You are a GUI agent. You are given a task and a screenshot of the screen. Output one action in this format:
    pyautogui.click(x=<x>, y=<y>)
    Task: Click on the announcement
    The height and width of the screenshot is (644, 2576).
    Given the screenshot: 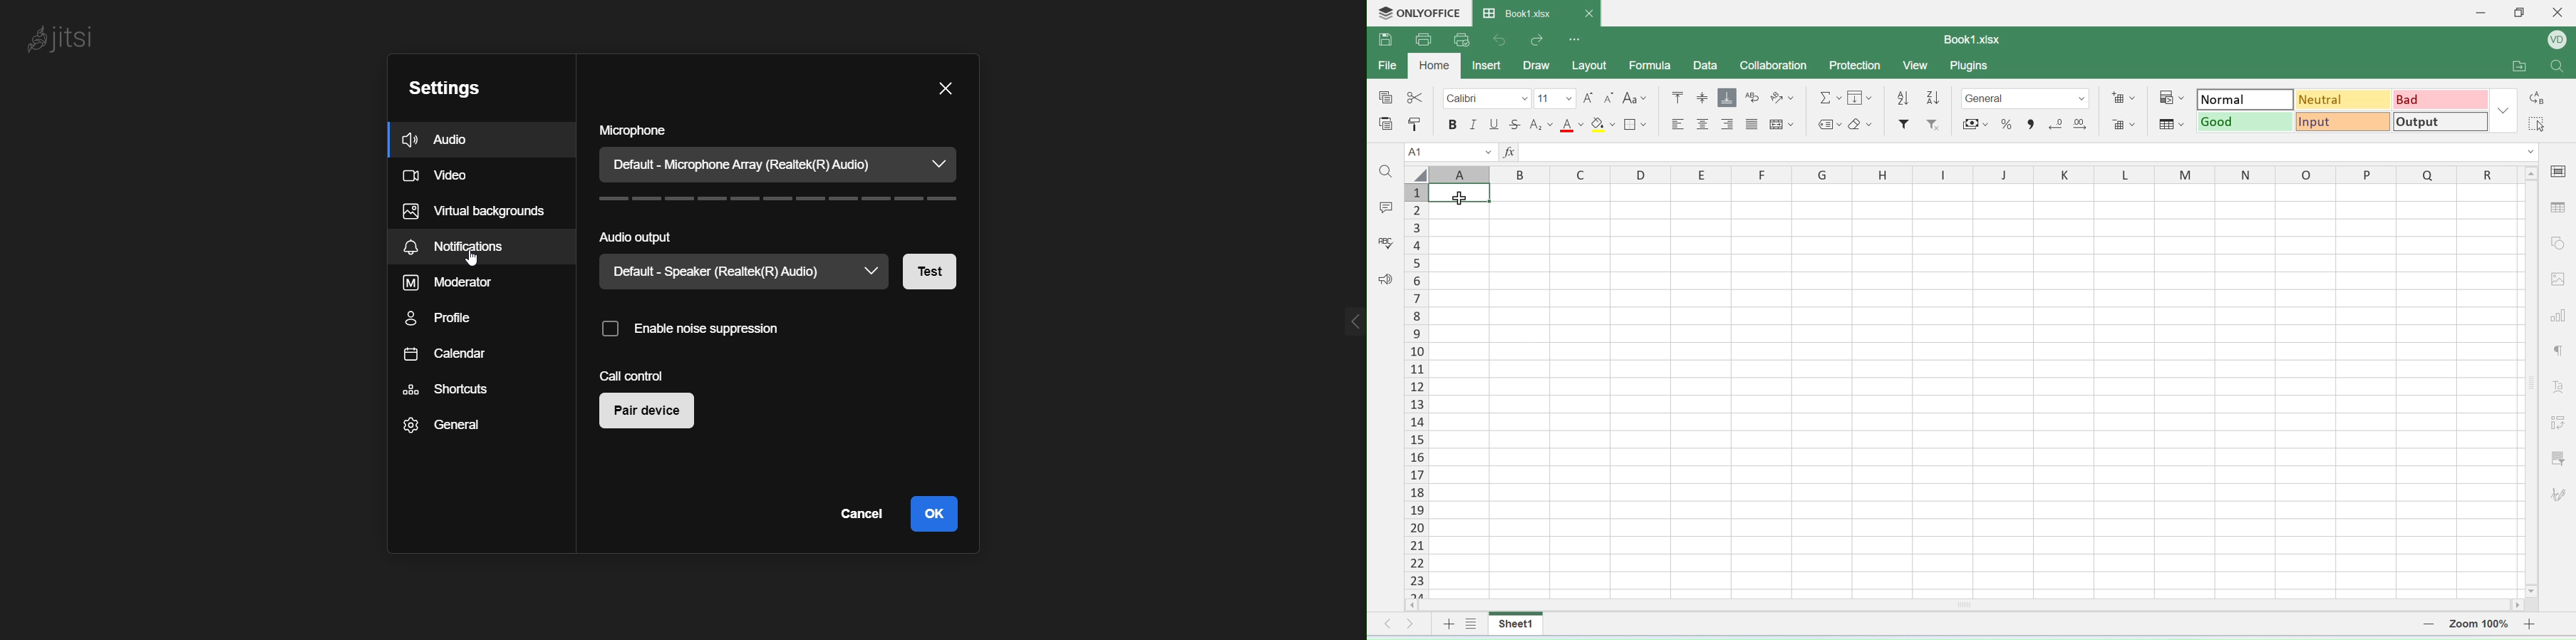 What is the action you would take?
    pyautogui.click(x=1384, y=280)
    